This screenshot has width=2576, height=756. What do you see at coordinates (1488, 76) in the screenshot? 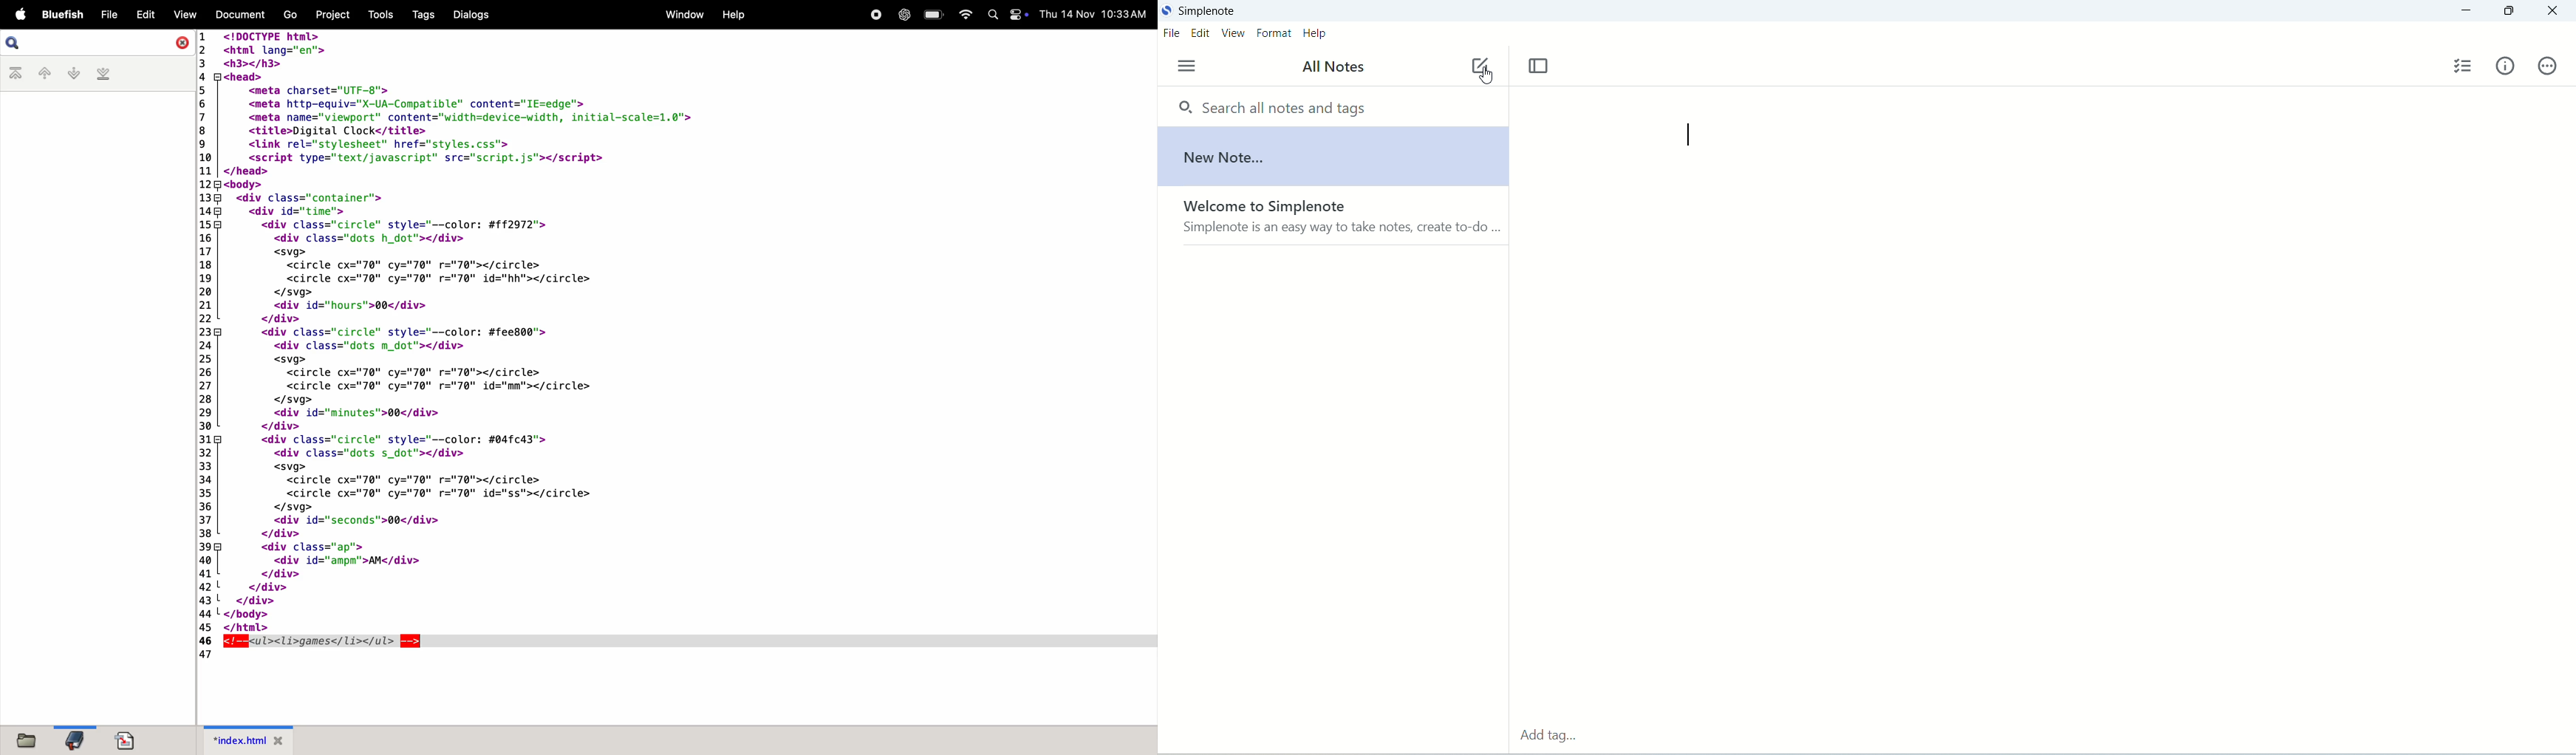
I see `cursor` at bounding box center [1488, 76].